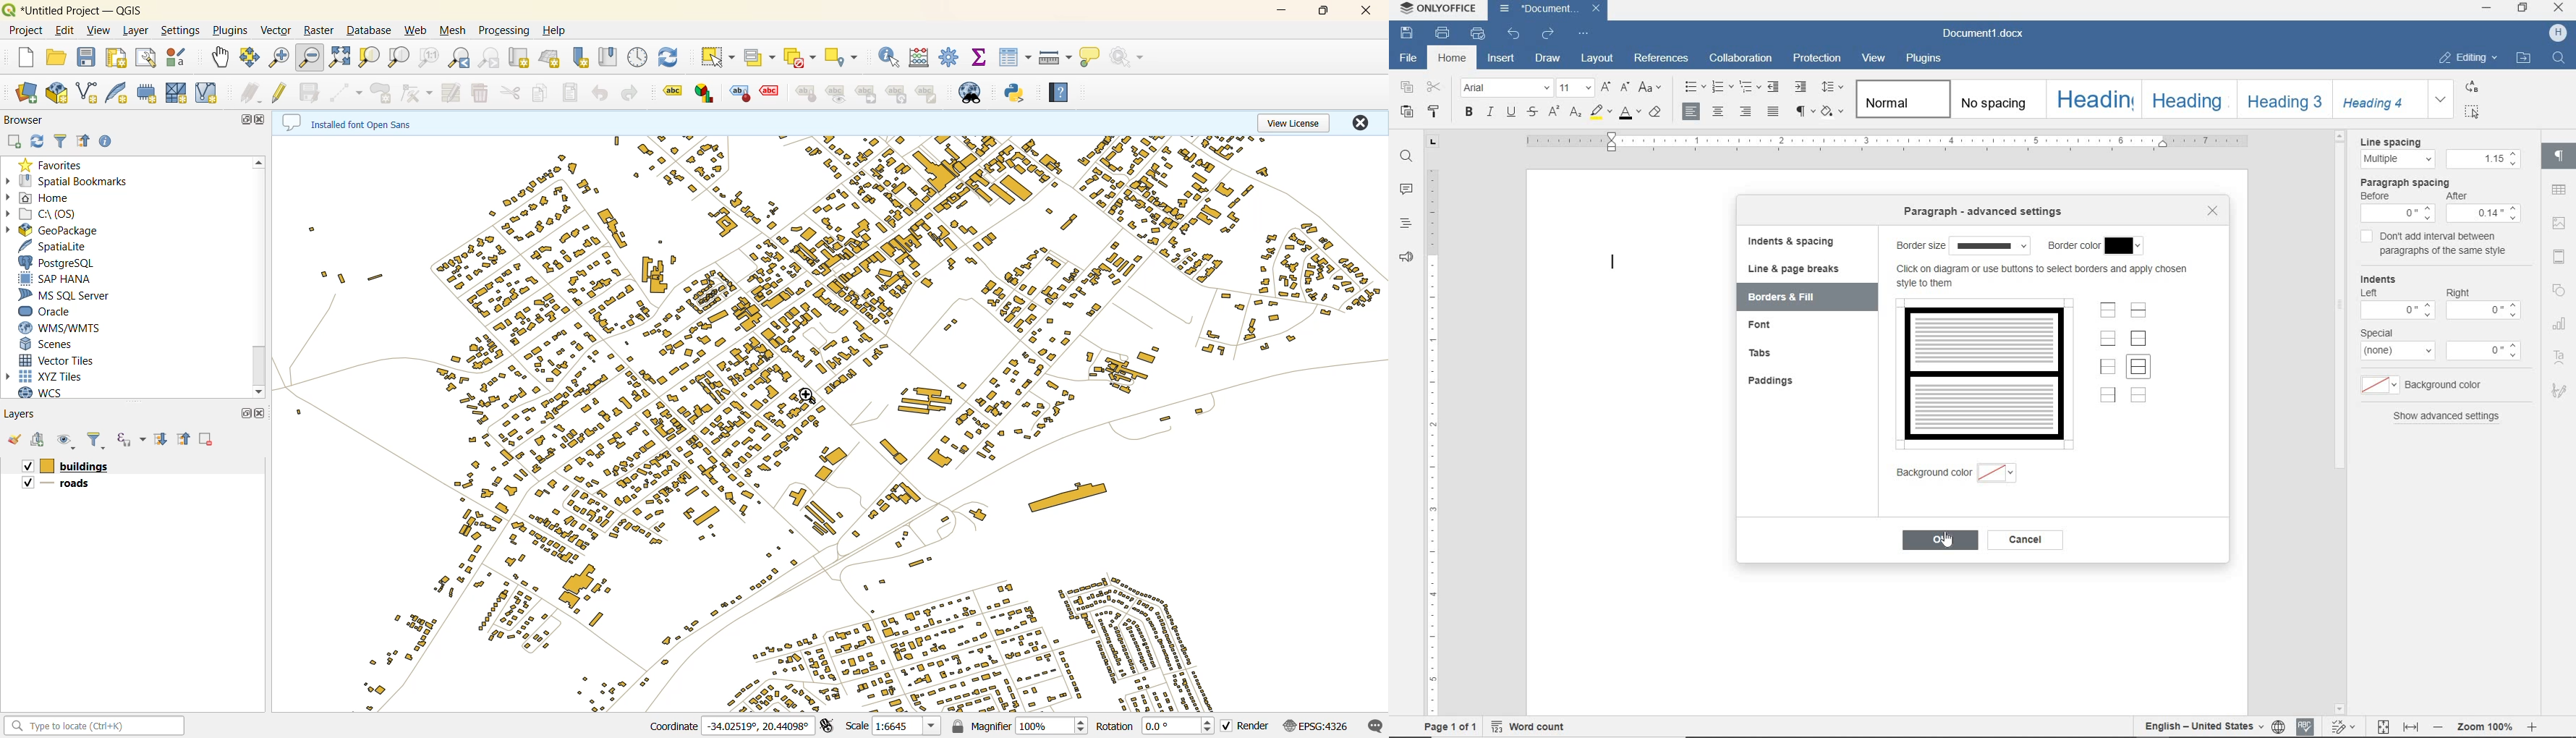  I want to click on SELECT ALL, so click(2472, 111).